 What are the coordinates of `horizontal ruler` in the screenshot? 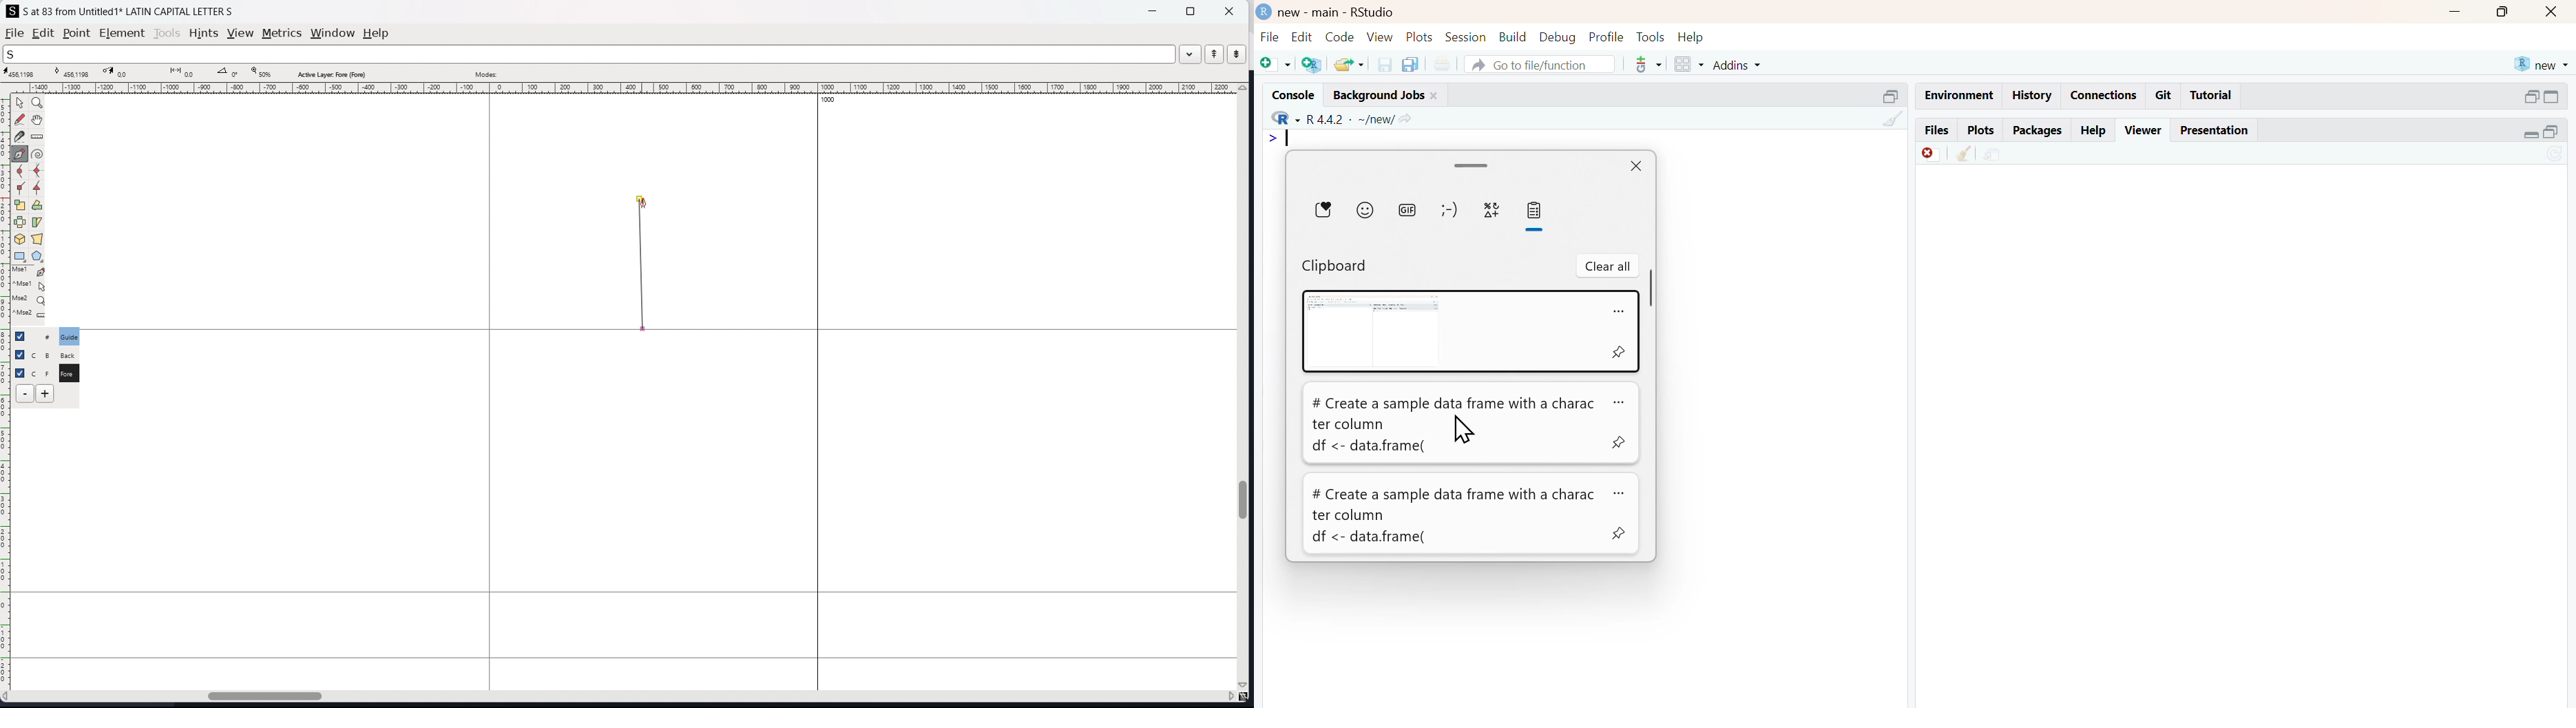 It's located at (621, 88).